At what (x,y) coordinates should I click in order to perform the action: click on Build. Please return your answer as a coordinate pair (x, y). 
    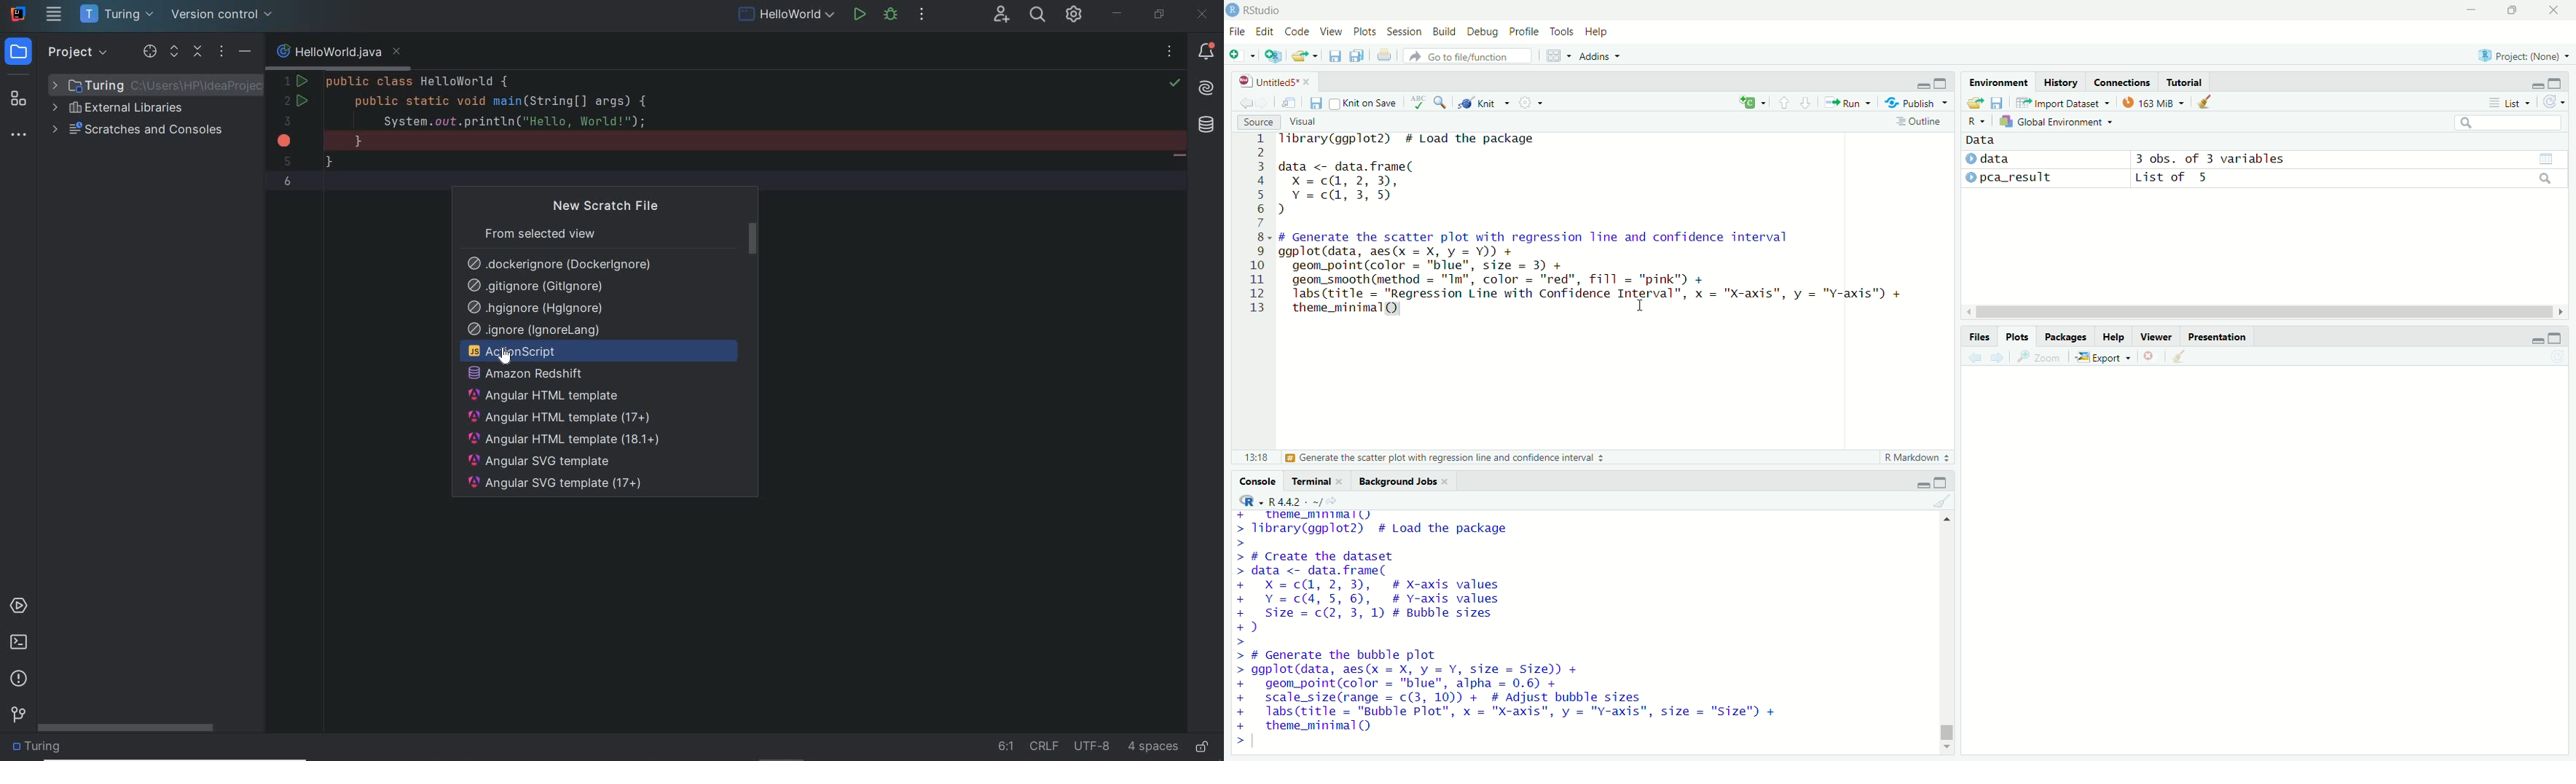
    Looking at the image, I should click on (1444, 31).